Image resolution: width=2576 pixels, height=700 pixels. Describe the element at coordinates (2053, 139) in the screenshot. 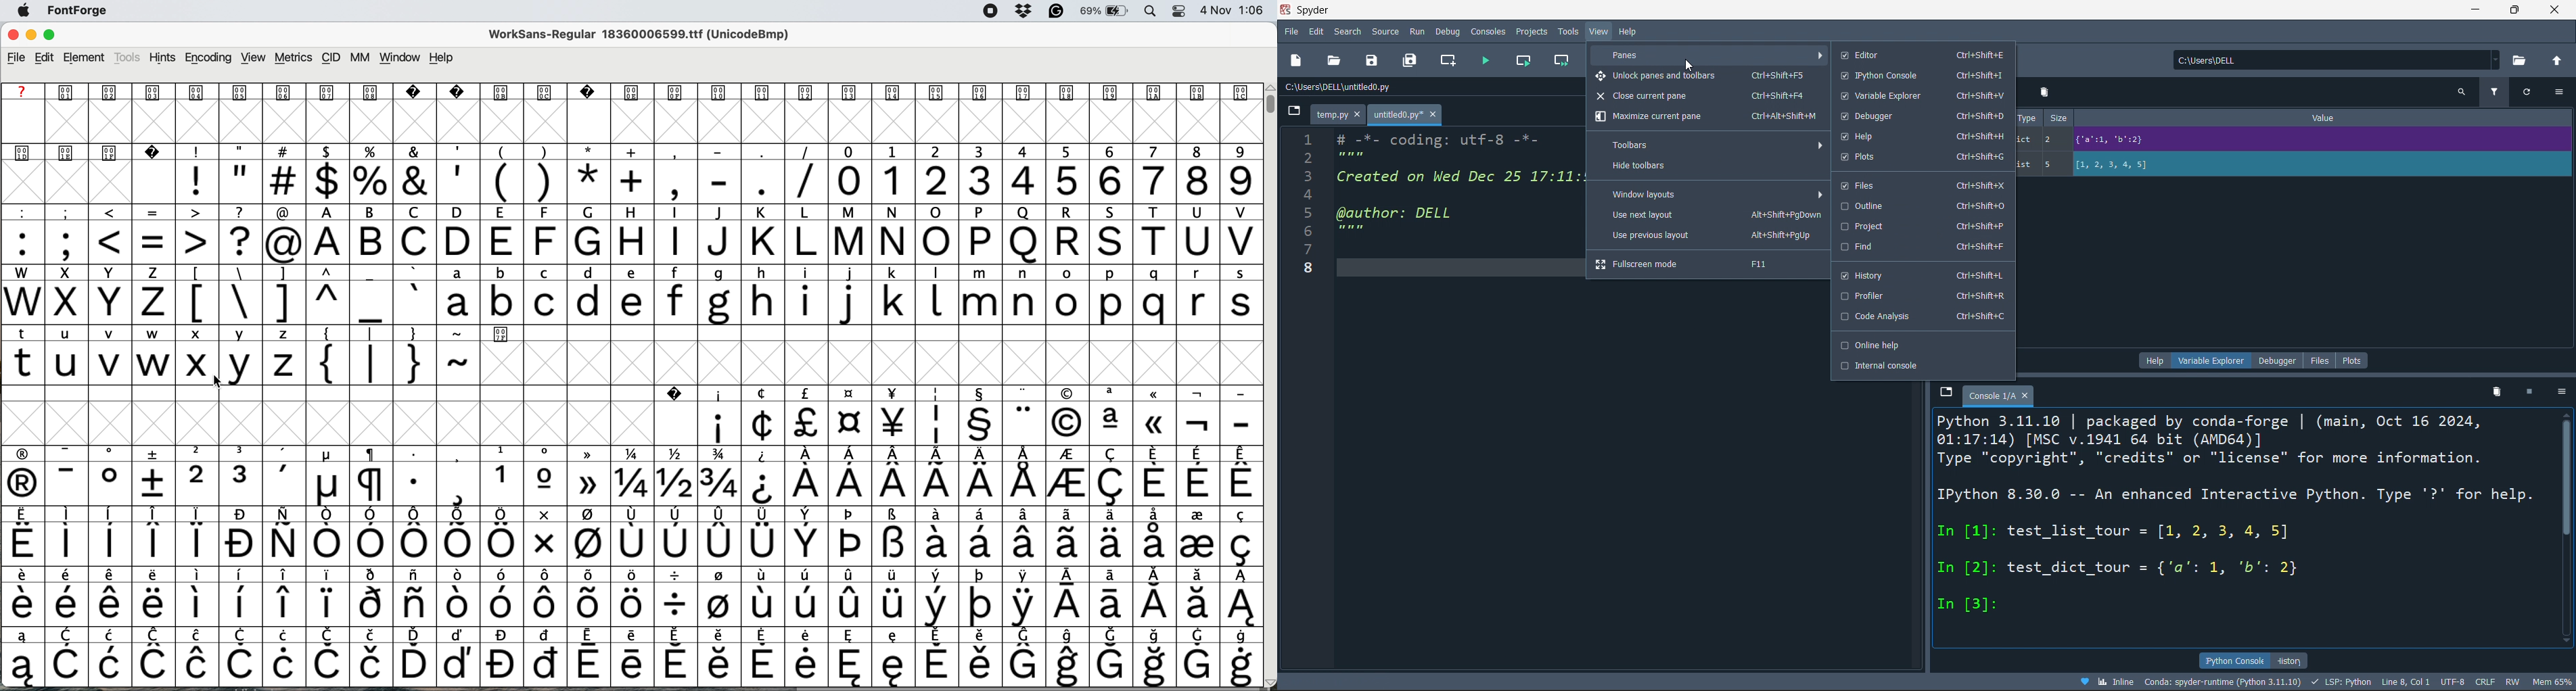

I see `2` at that location.